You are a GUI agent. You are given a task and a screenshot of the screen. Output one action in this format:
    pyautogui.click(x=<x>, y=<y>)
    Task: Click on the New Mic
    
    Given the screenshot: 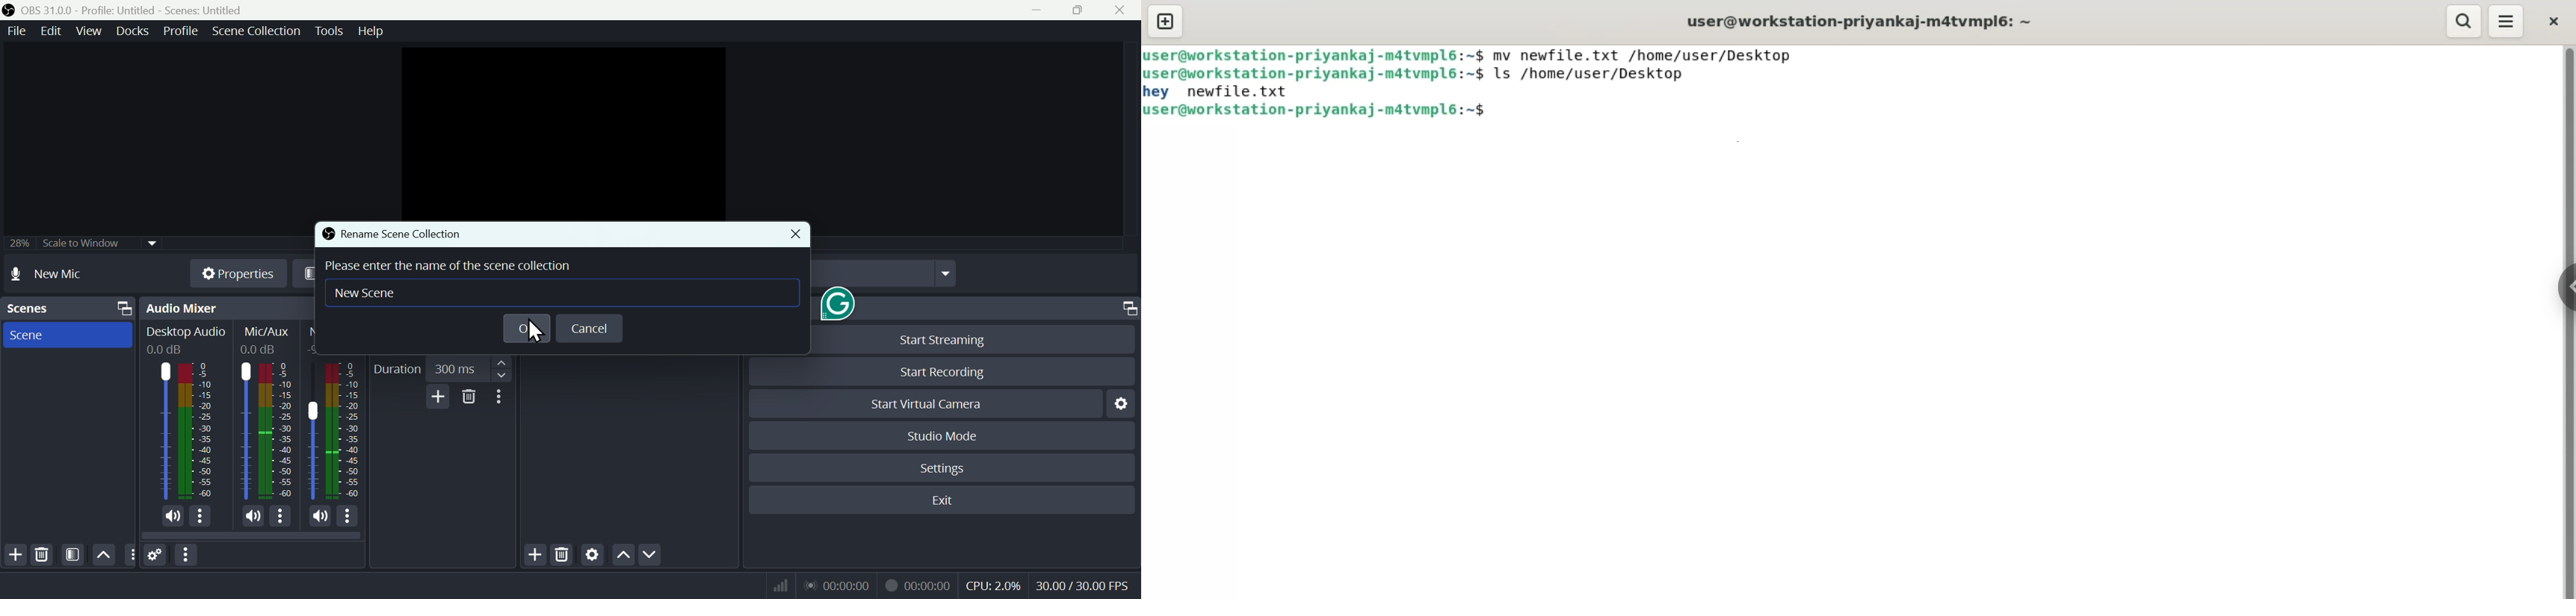 What is the action you would take?
    pyautogui.click(x=314, y=433)
    